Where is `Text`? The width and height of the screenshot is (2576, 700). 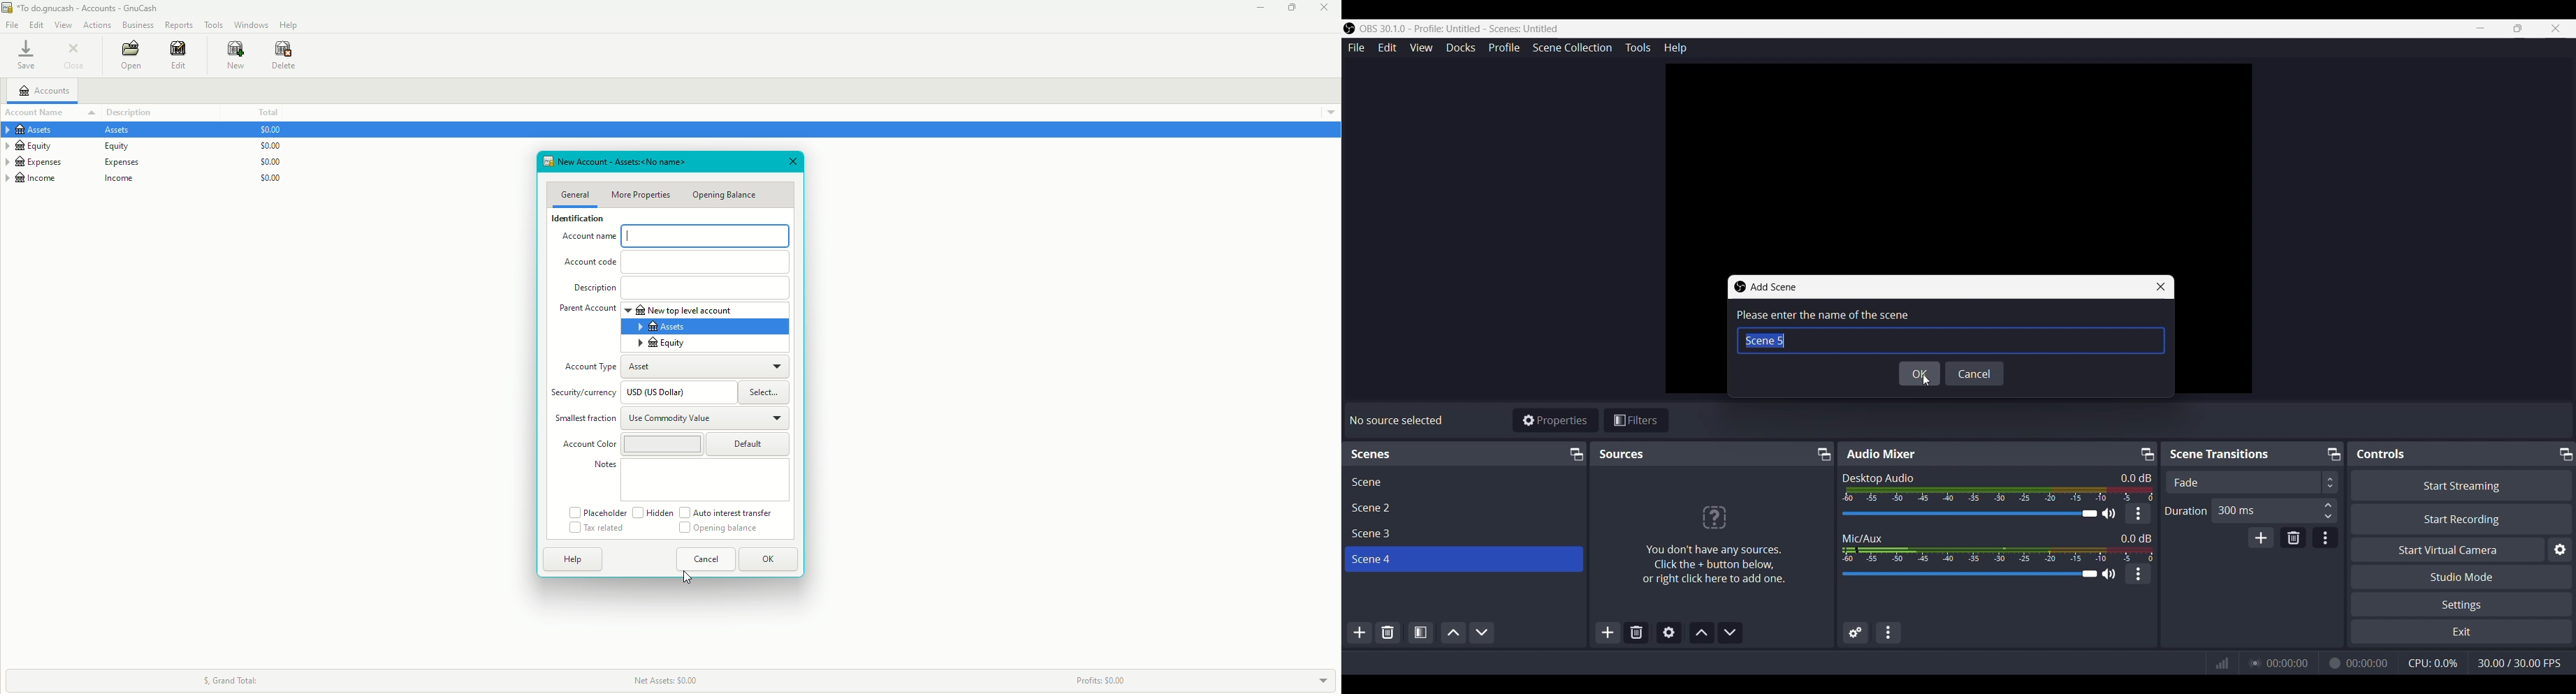 Text is located at coordinates (2136, 537).